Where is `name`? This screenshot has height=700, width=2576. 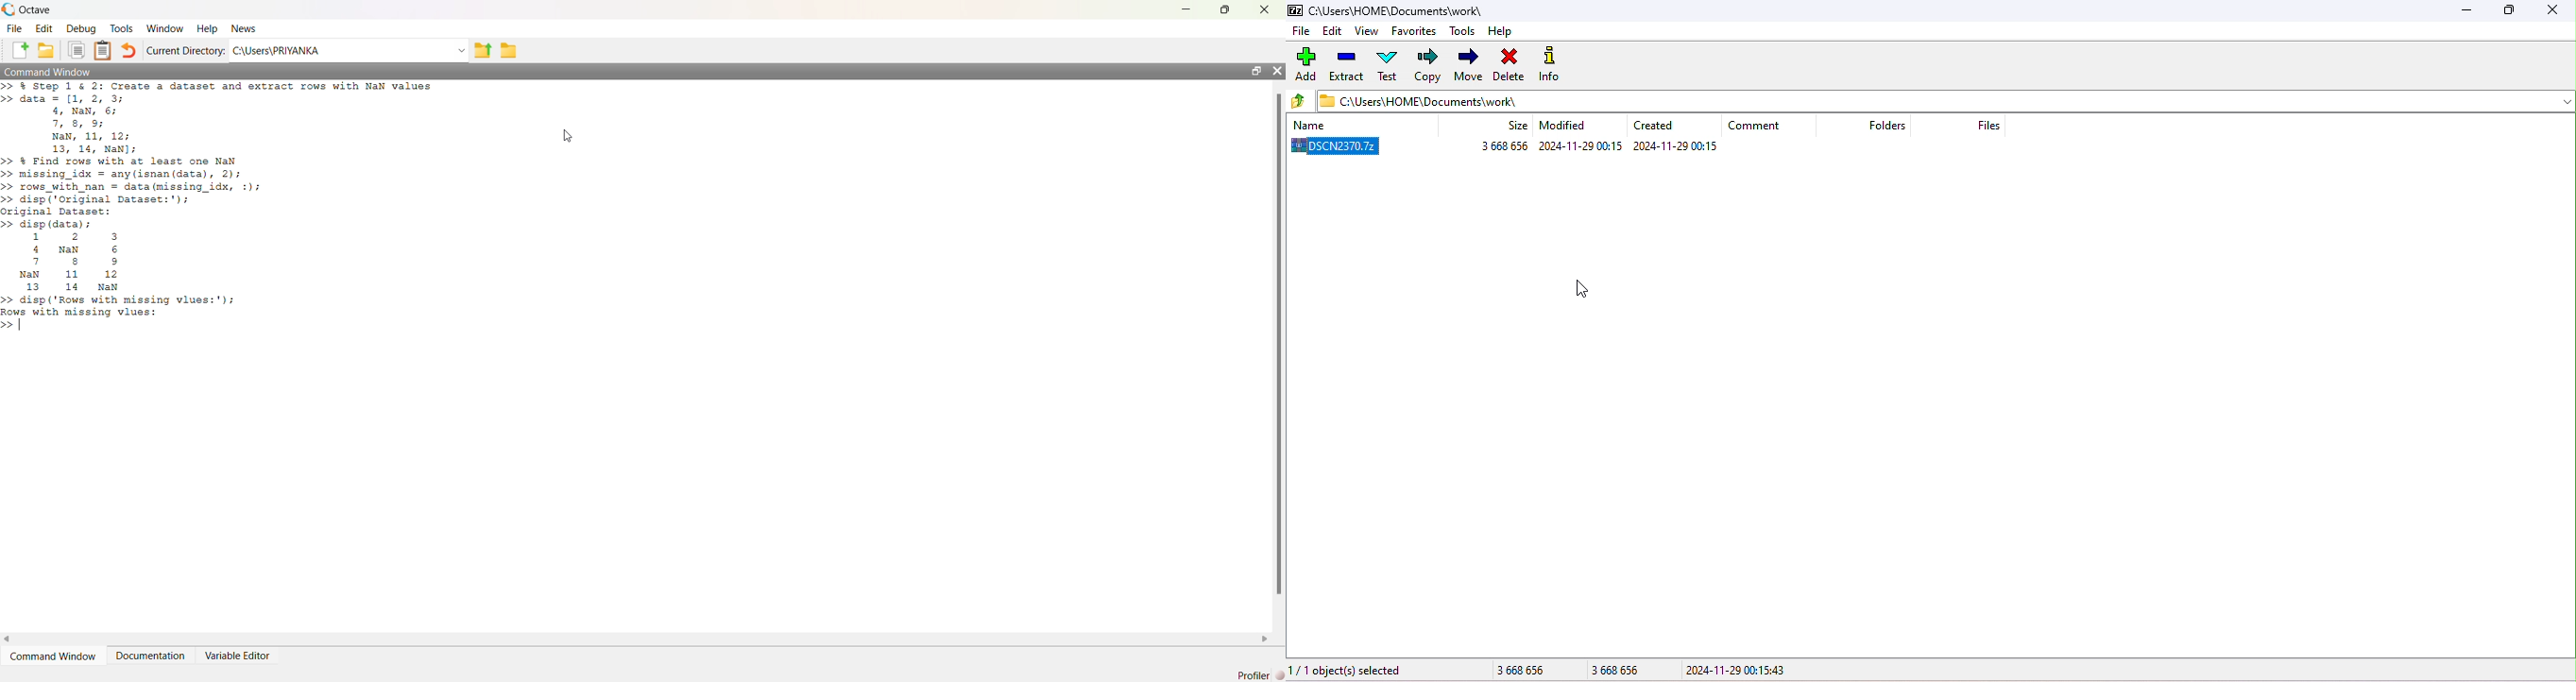 name is located at coordinates (1333, 125).